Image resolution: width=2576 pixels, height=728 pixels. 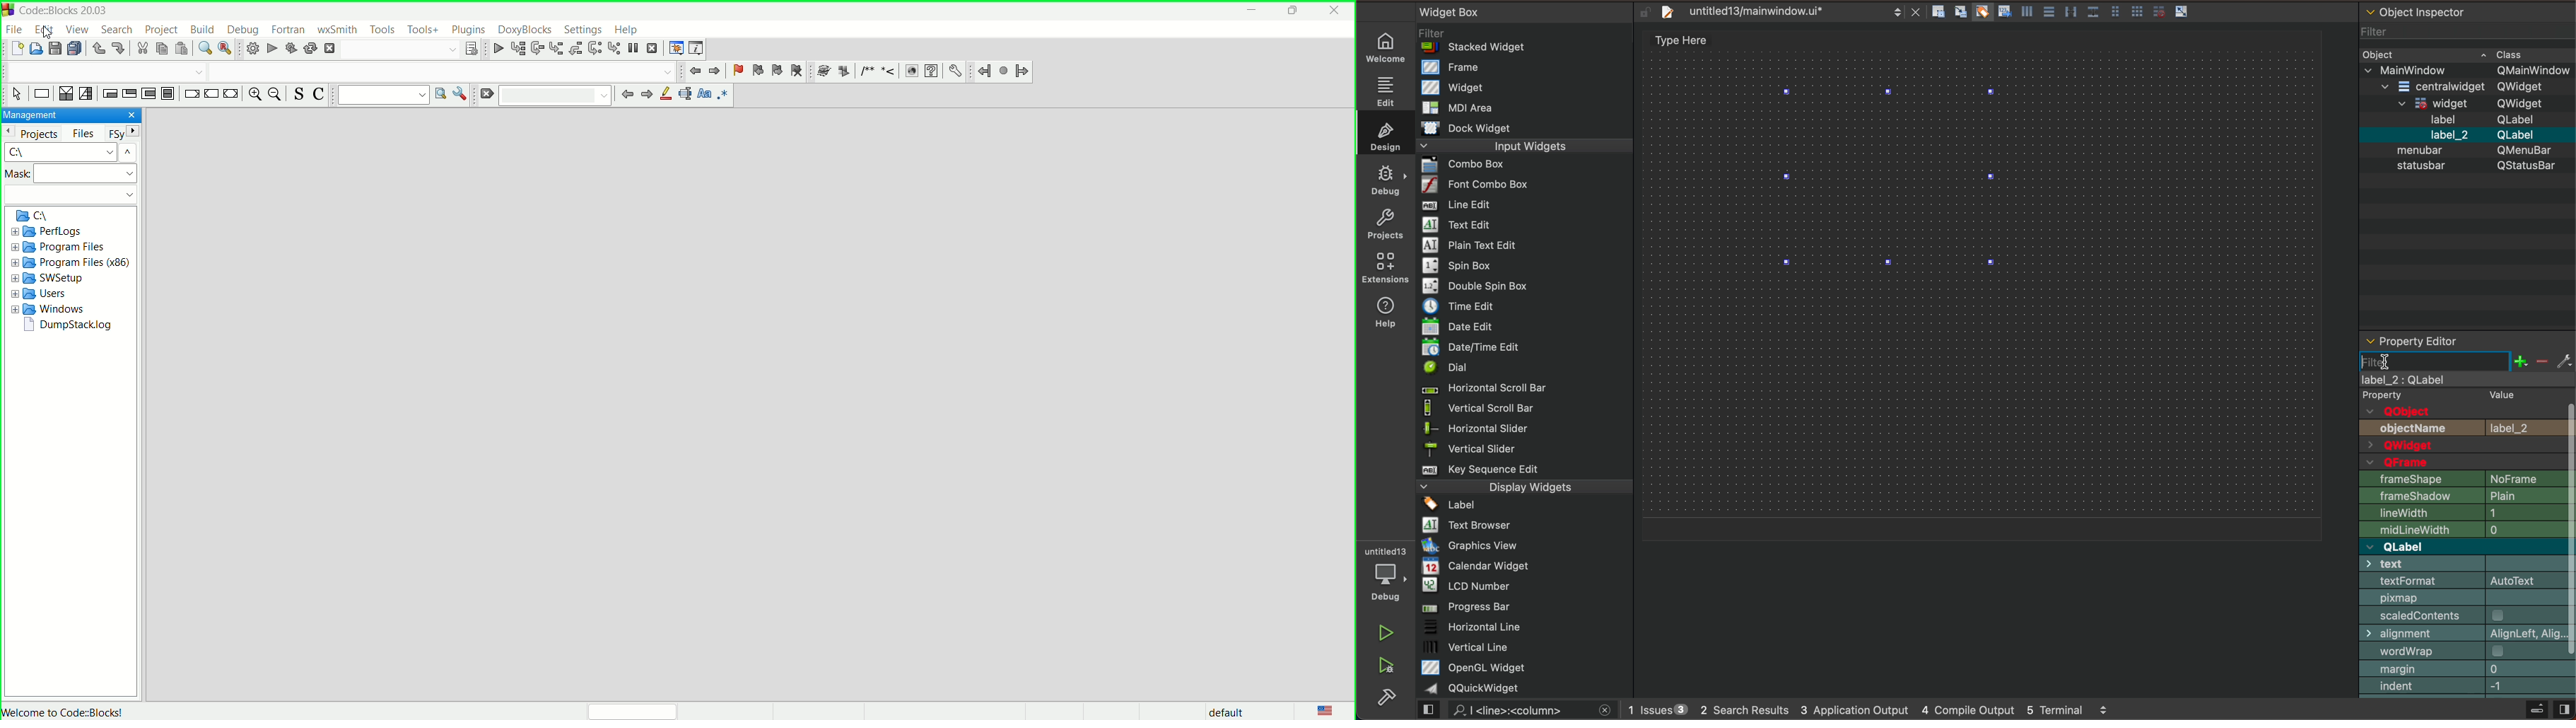 What do you see at coordinates (1383, 89) in the screenshot?
I see `edit` at bounding box center [1383, 89].